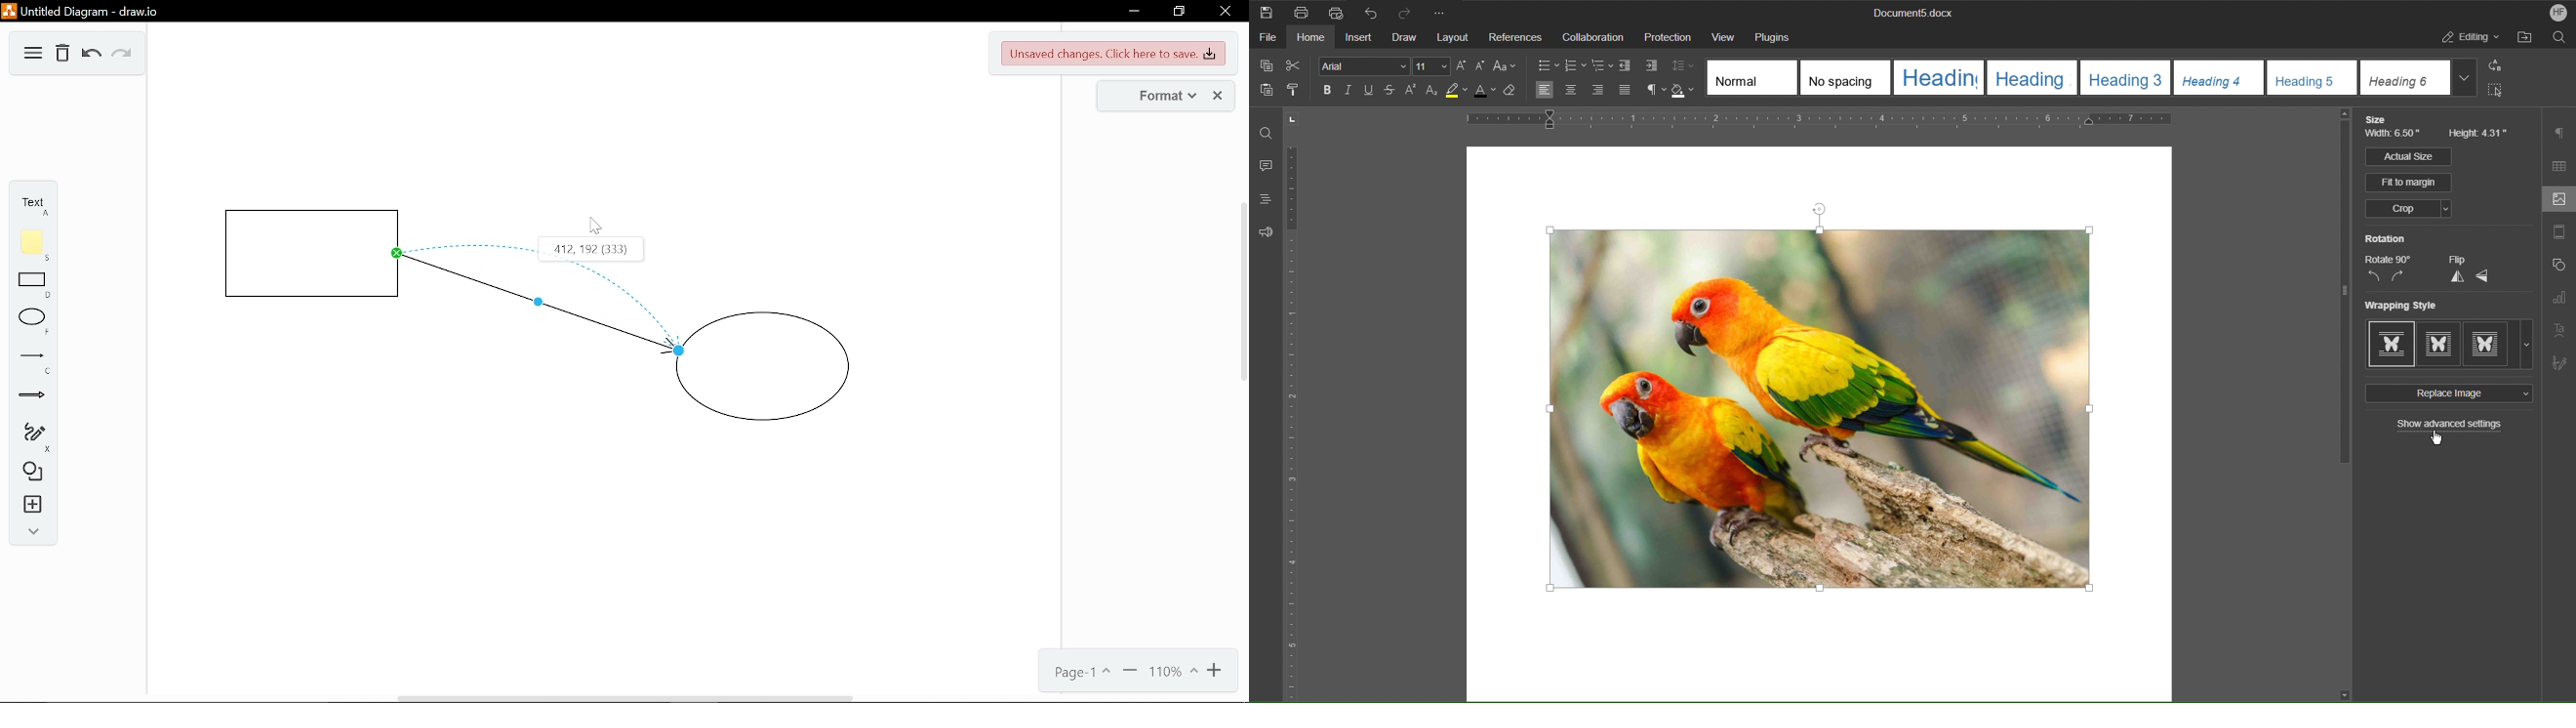  I want to click on Table Settings, so click(2560, 166).